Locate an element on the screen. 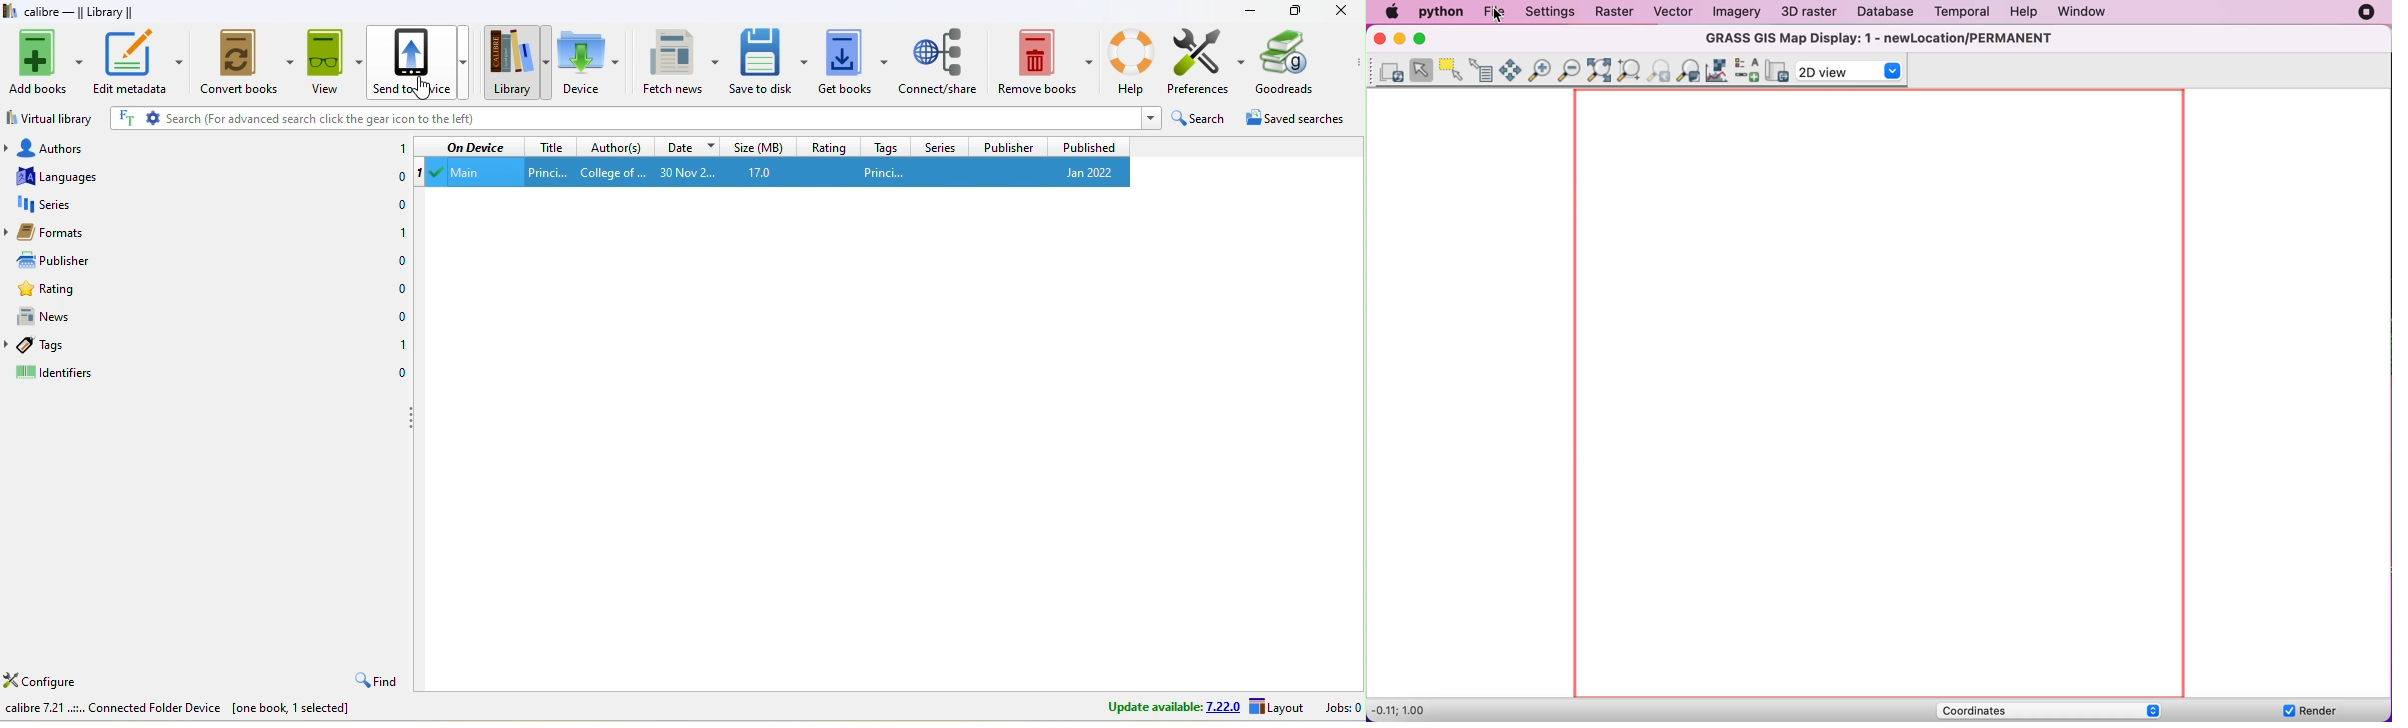 The width and height of the screenshot is (2408, 728). close is located at coordinates (1338, 12).